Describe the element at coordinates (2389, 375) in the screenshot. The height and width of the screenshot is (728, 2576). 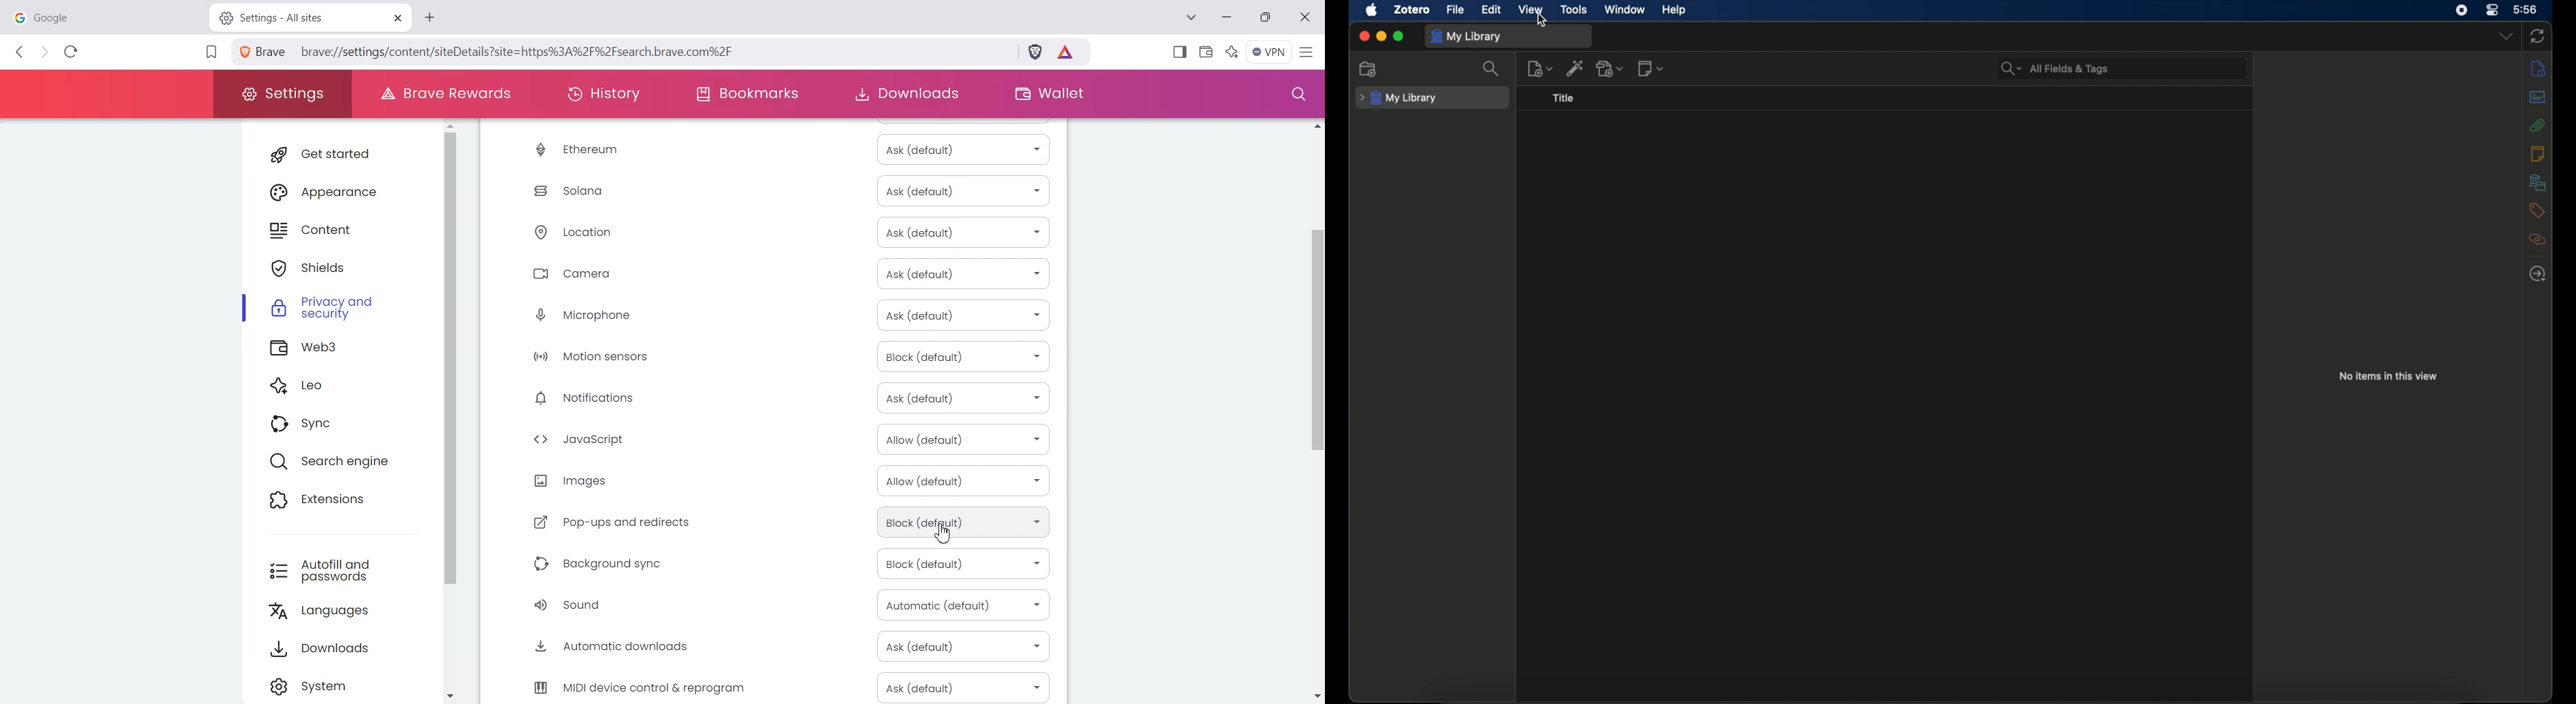
I see `no item in this view` at that location.